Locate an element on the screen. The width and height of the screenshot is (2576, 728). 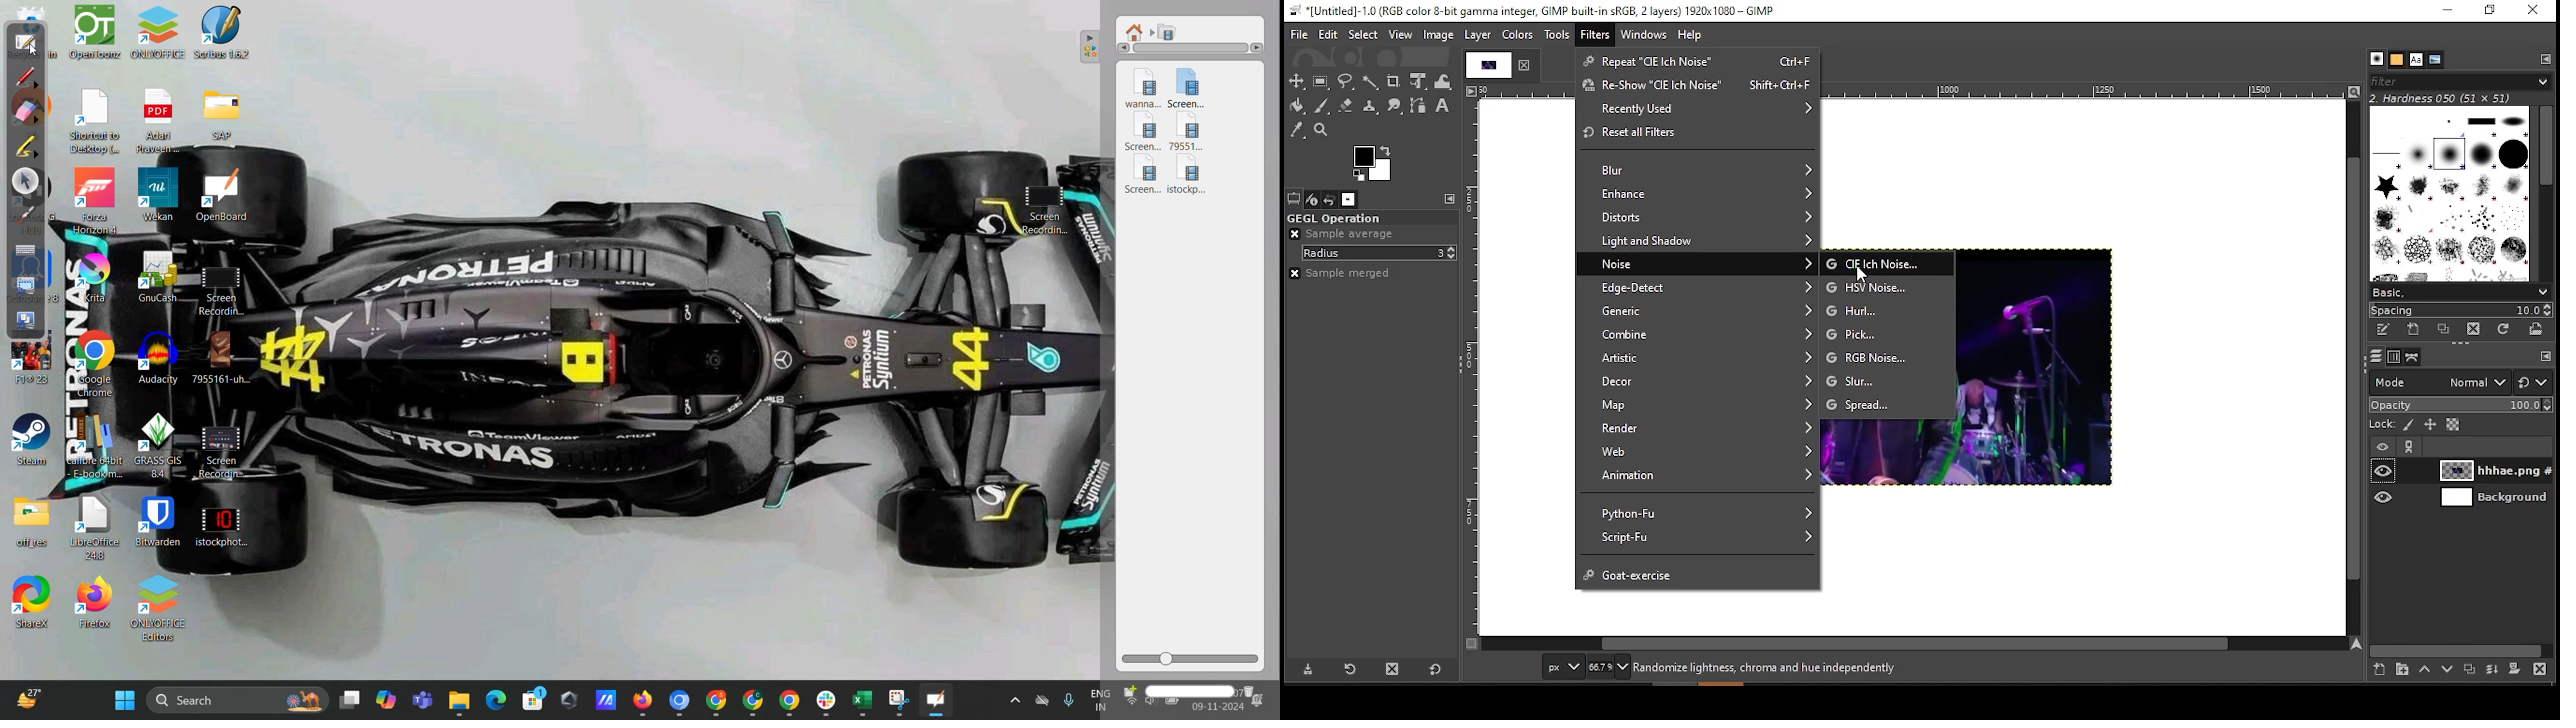
OpenBoard is located at coordinates (224, 195).